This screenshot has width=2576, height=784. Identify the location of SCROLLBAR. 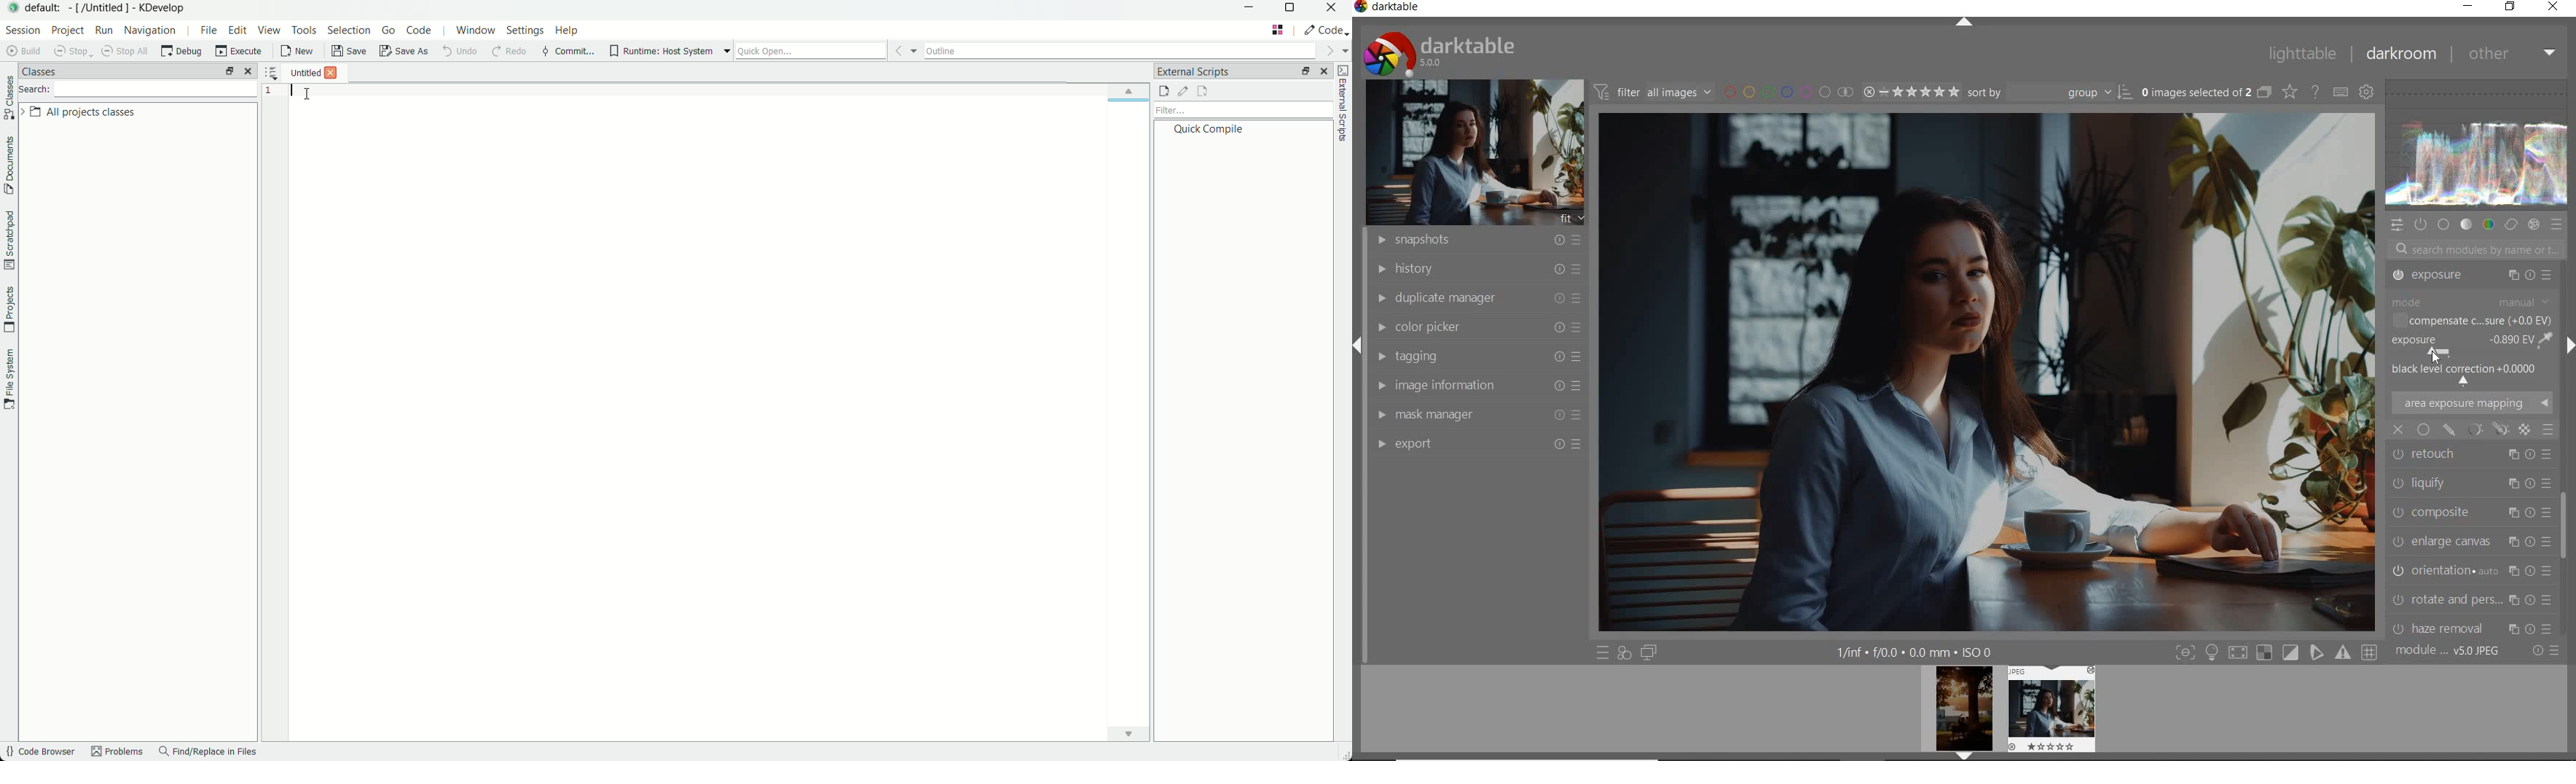
(2567, 533).